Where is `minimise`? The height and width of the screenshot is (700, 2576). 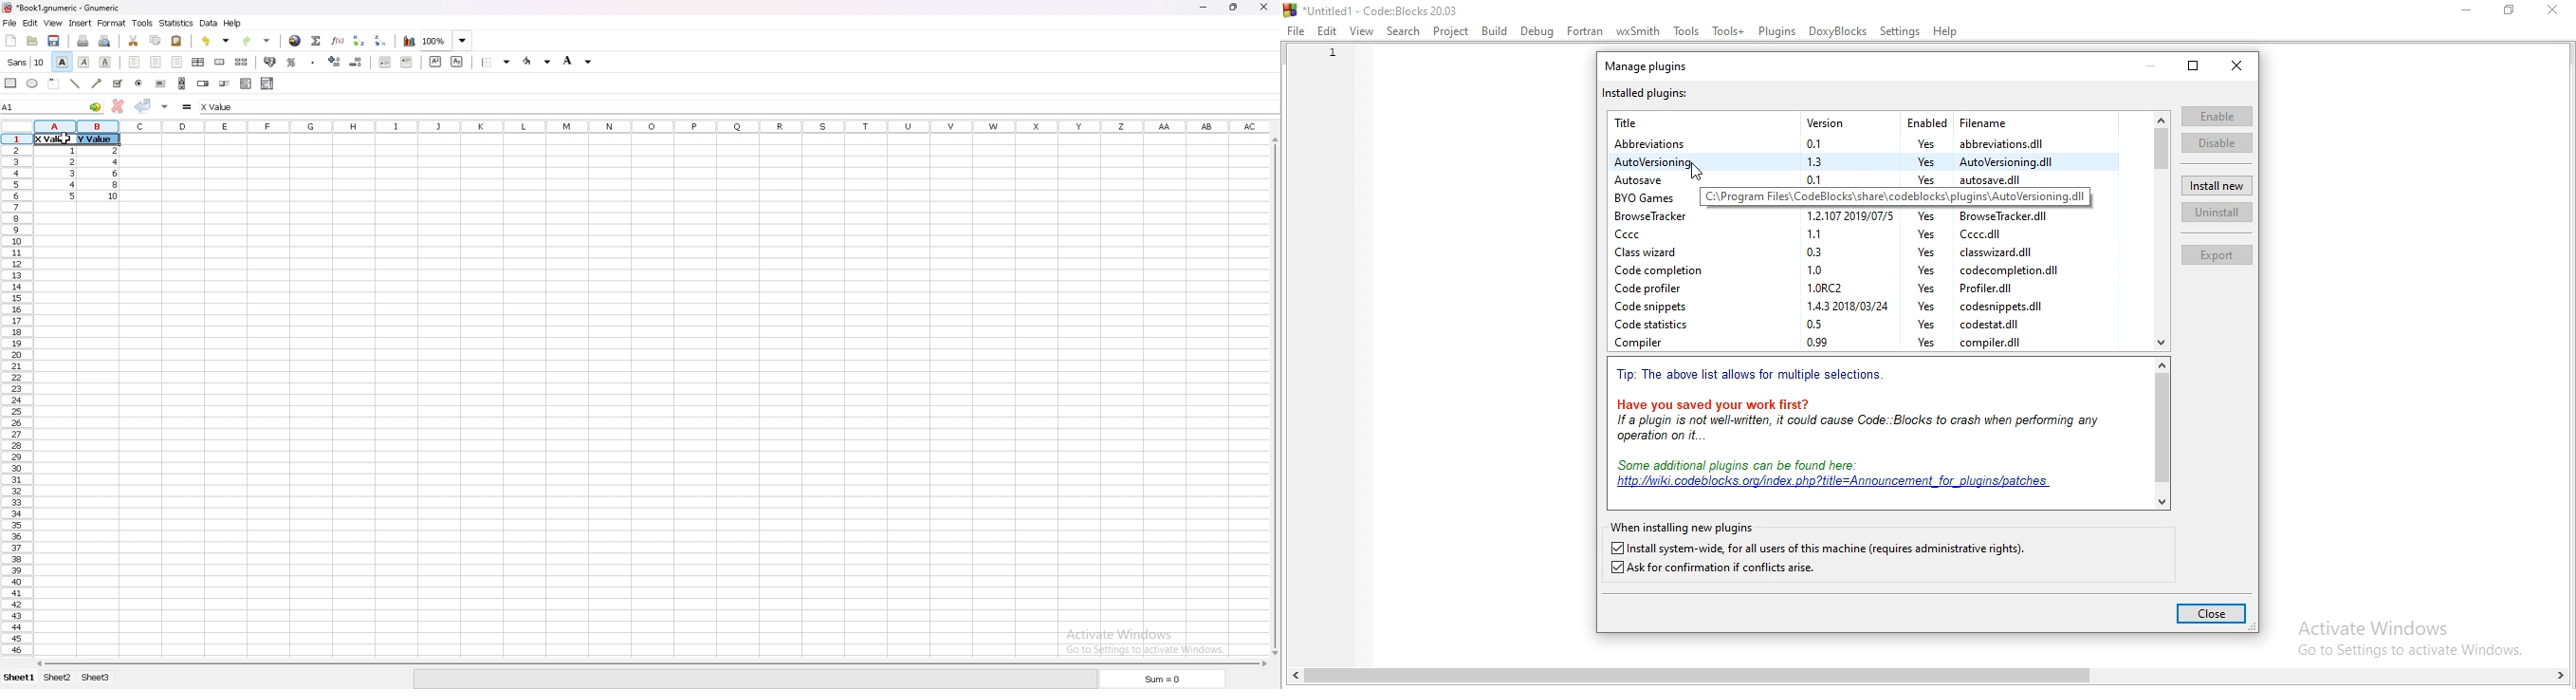
minimise is located at coordinates (2461, 9).